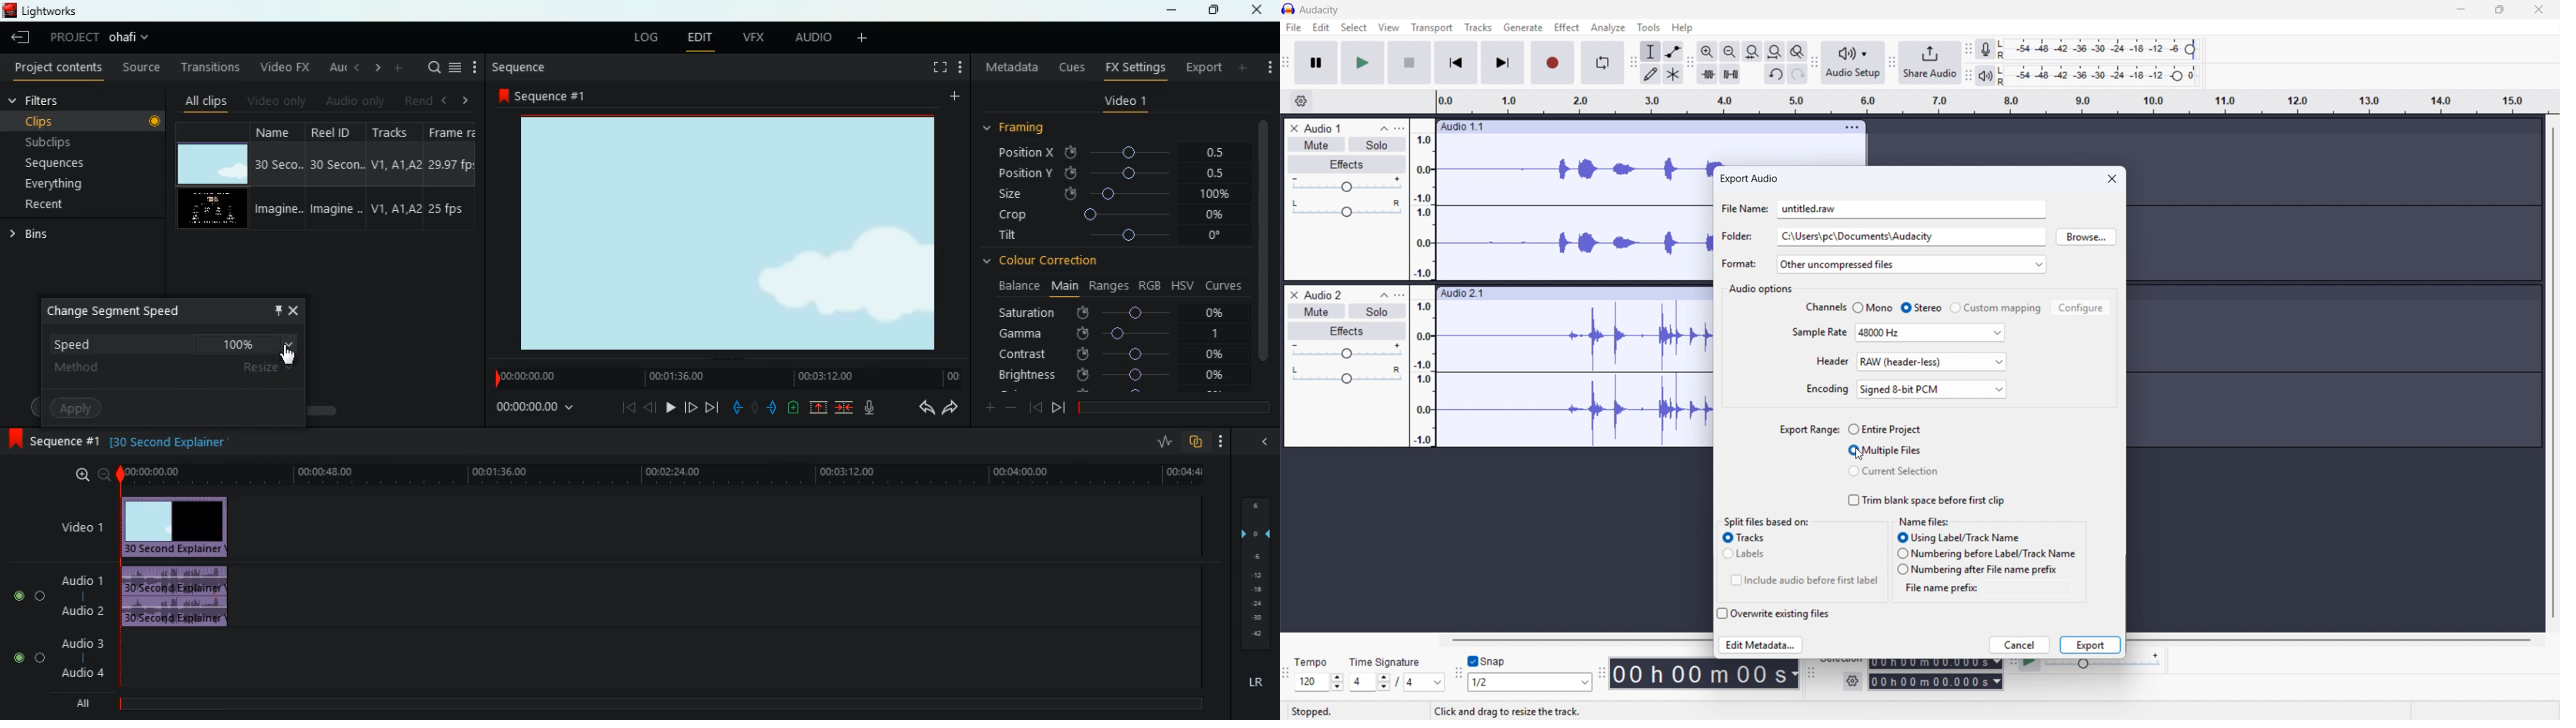 The height and width of the screenshot is (728, 2576). Describe the element at coordinates (1317, 145) in the screenshot. I see `Mute ` at that location.